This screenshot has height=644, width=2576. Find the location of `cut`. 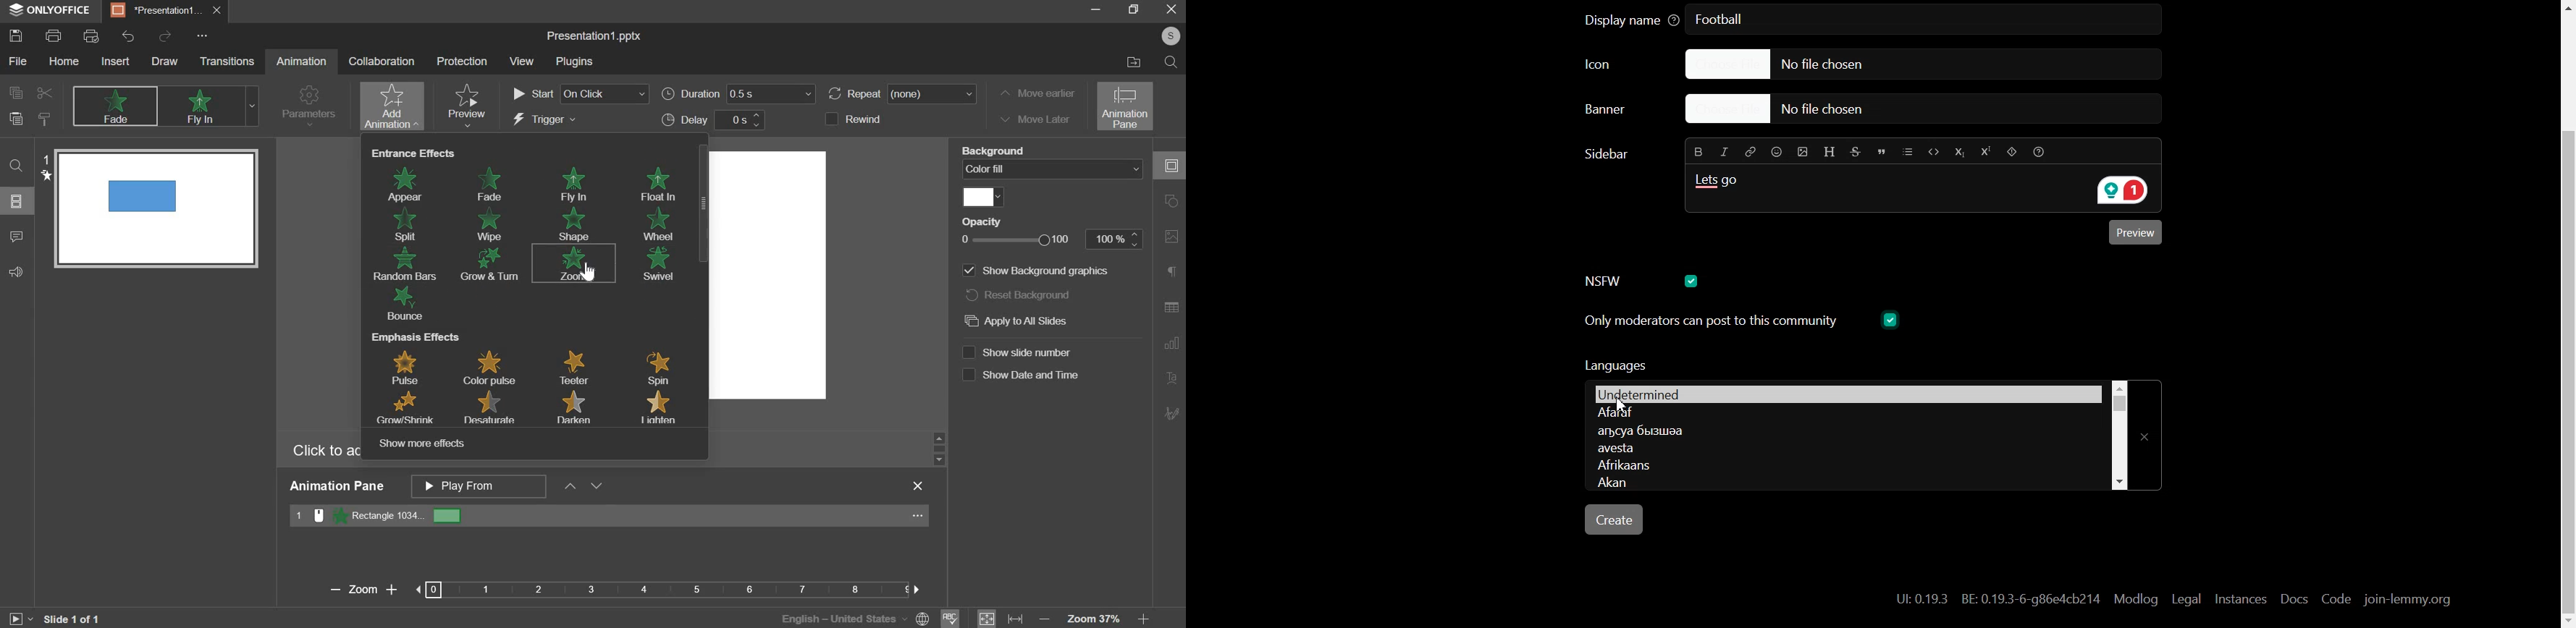

cut is located at coordinates (45, 92).